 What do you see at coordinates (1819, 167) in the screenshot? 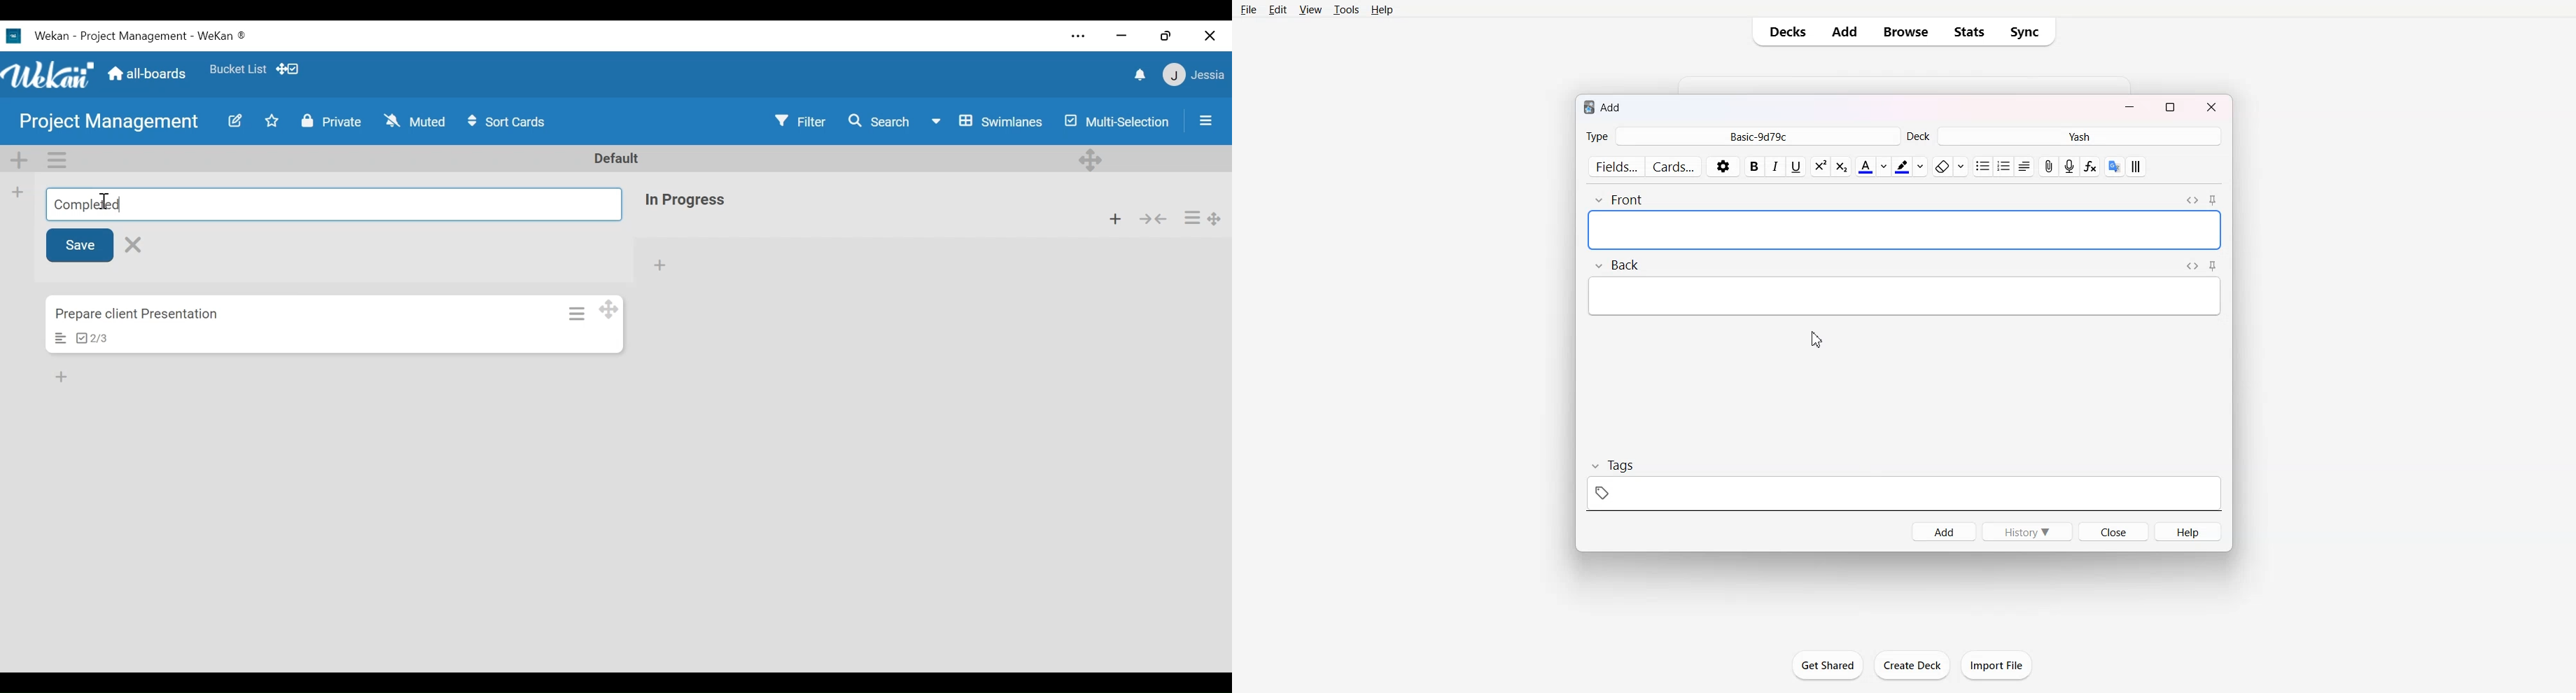
I see `Subscript` at bounding box center [1819, 167].